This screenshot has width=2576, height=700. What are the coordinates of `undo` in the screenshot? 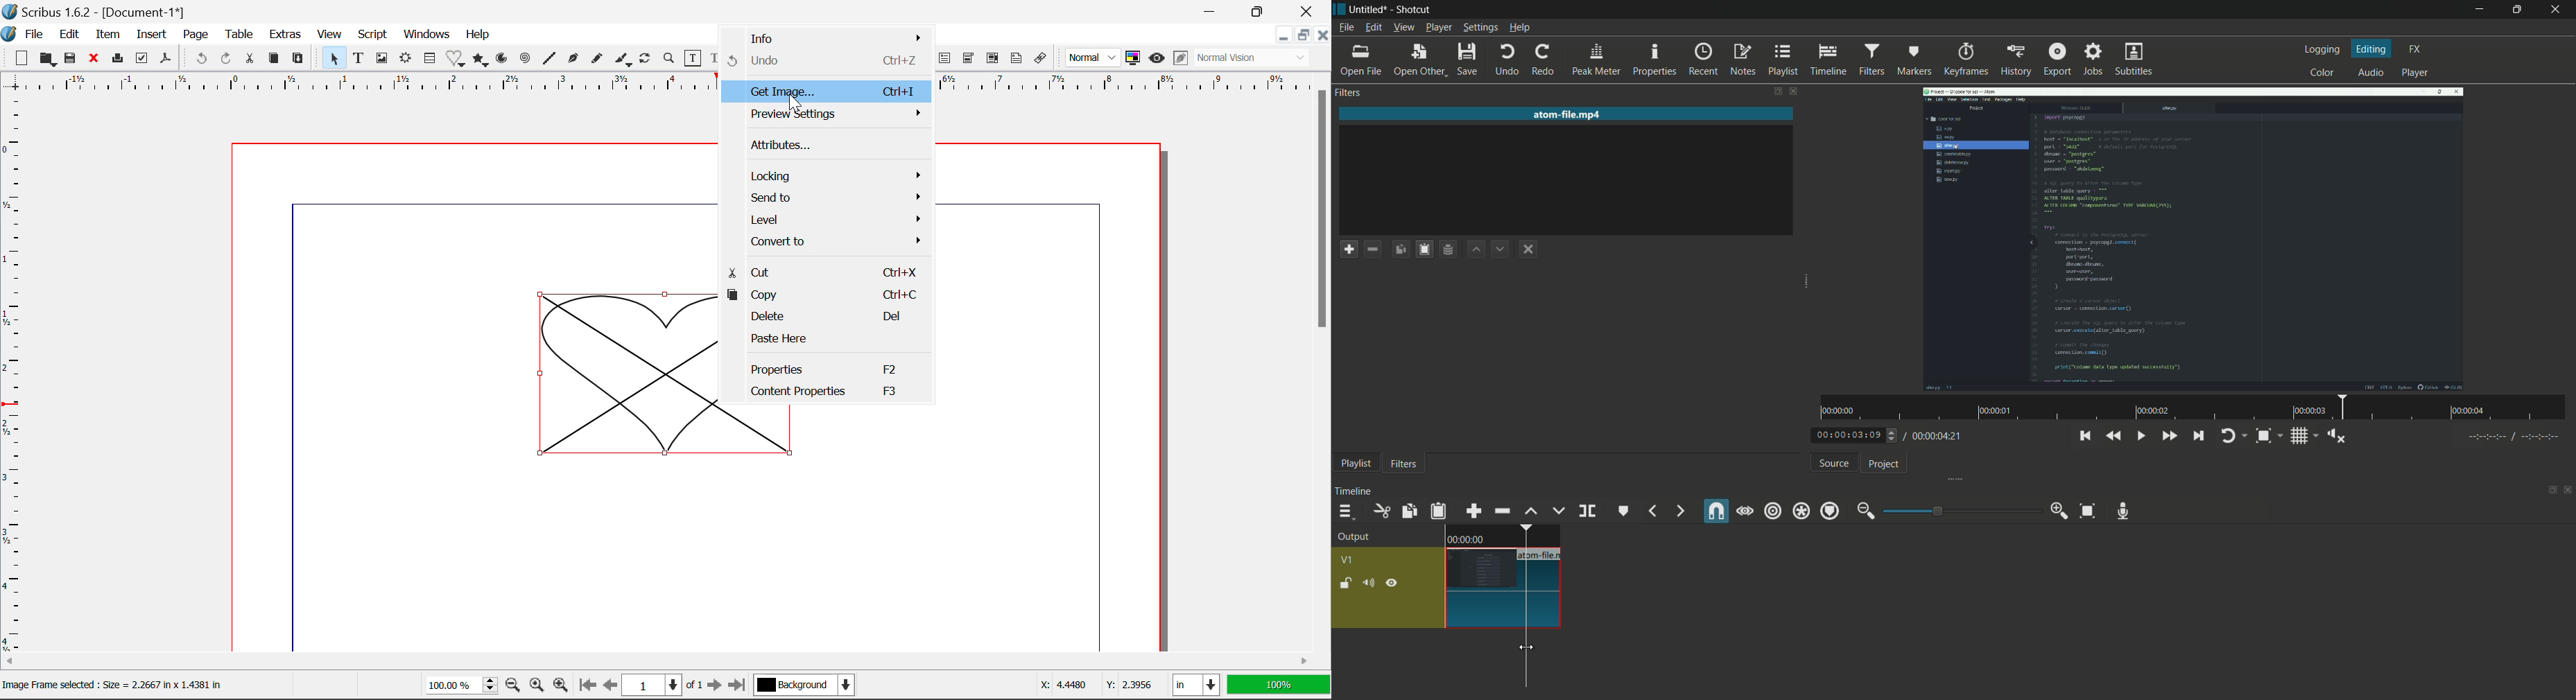 It's located at (1508, 59).